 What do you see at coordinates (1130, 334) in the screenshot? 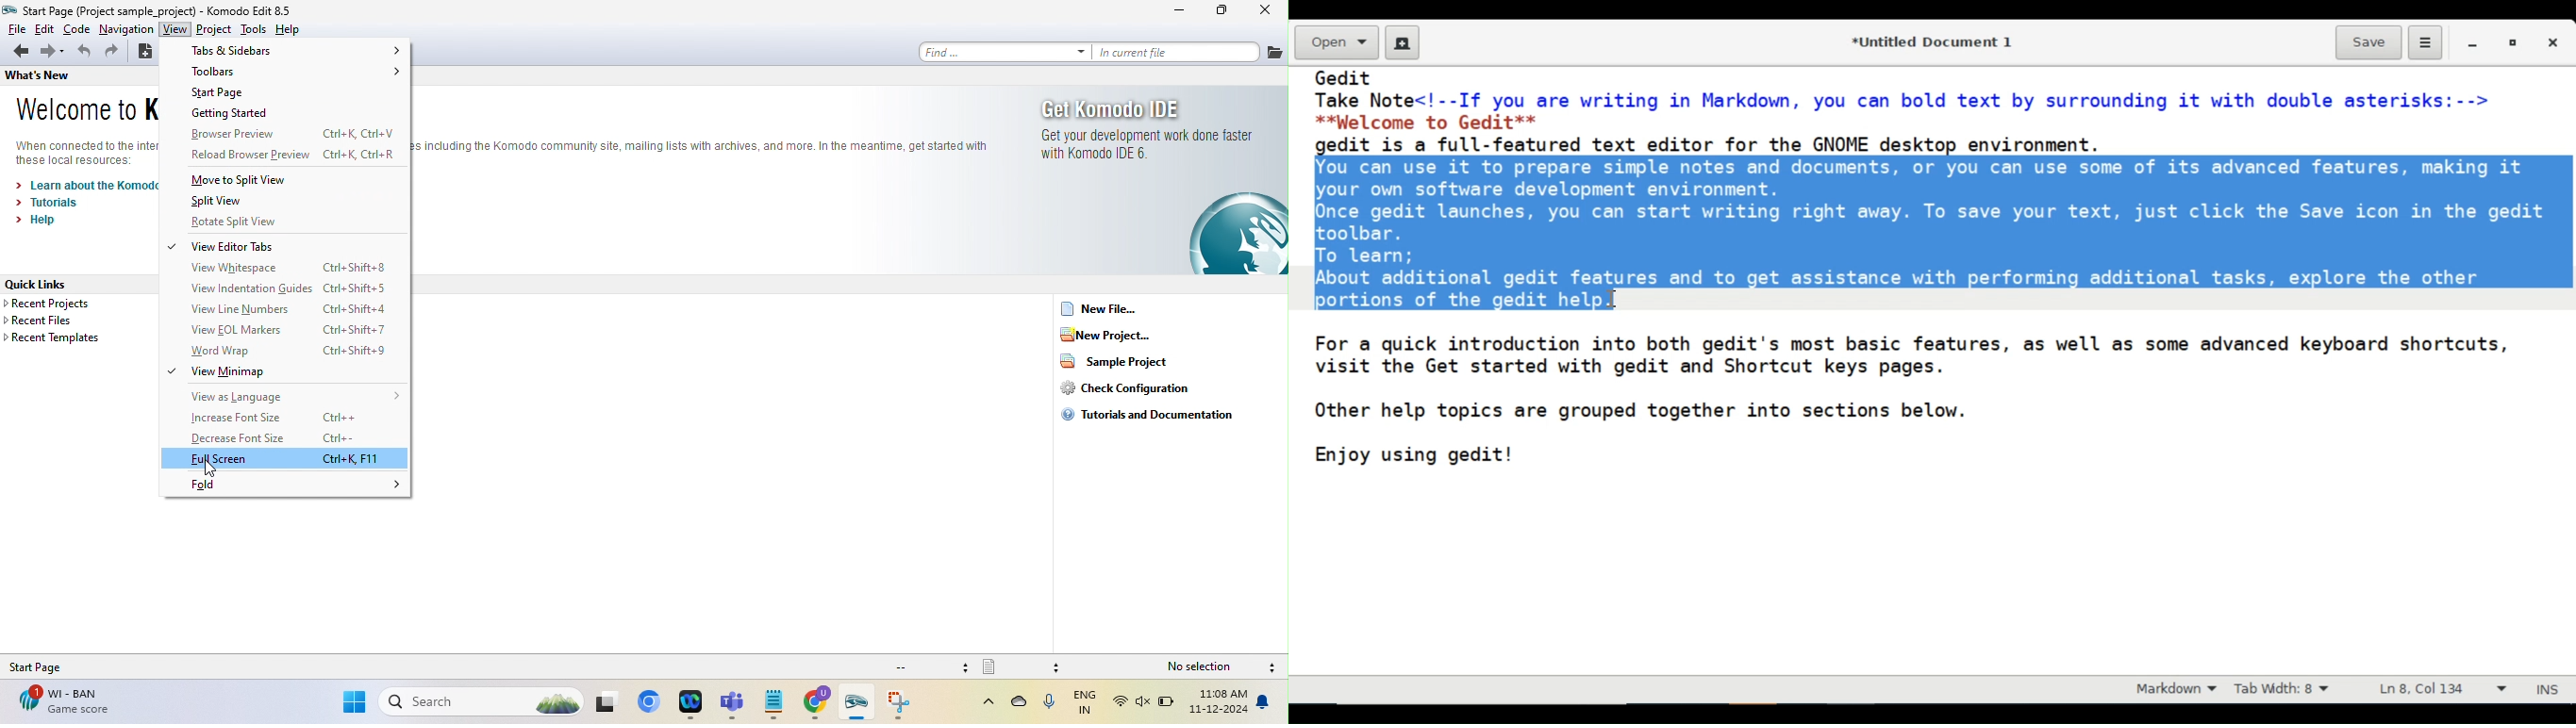
I see `new project` at bounding box center [1130, 334].